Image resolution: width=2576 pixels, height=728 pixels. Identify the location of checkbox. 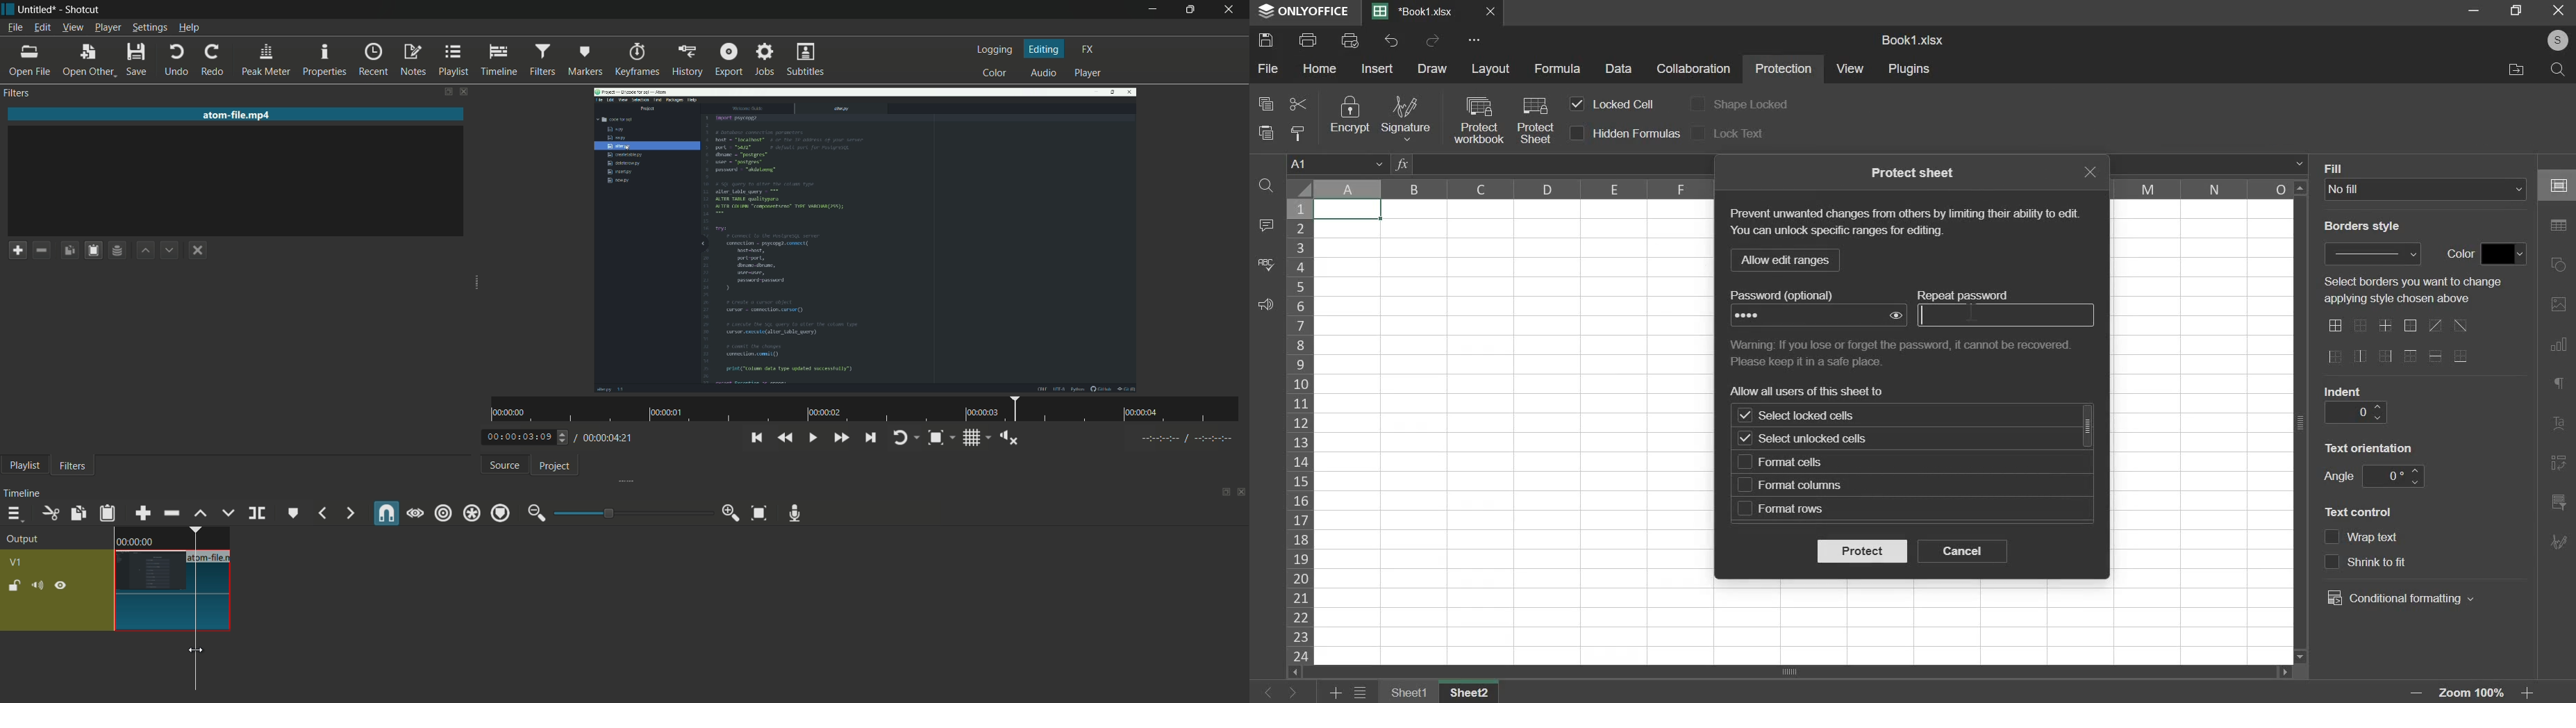
(1577, 104).